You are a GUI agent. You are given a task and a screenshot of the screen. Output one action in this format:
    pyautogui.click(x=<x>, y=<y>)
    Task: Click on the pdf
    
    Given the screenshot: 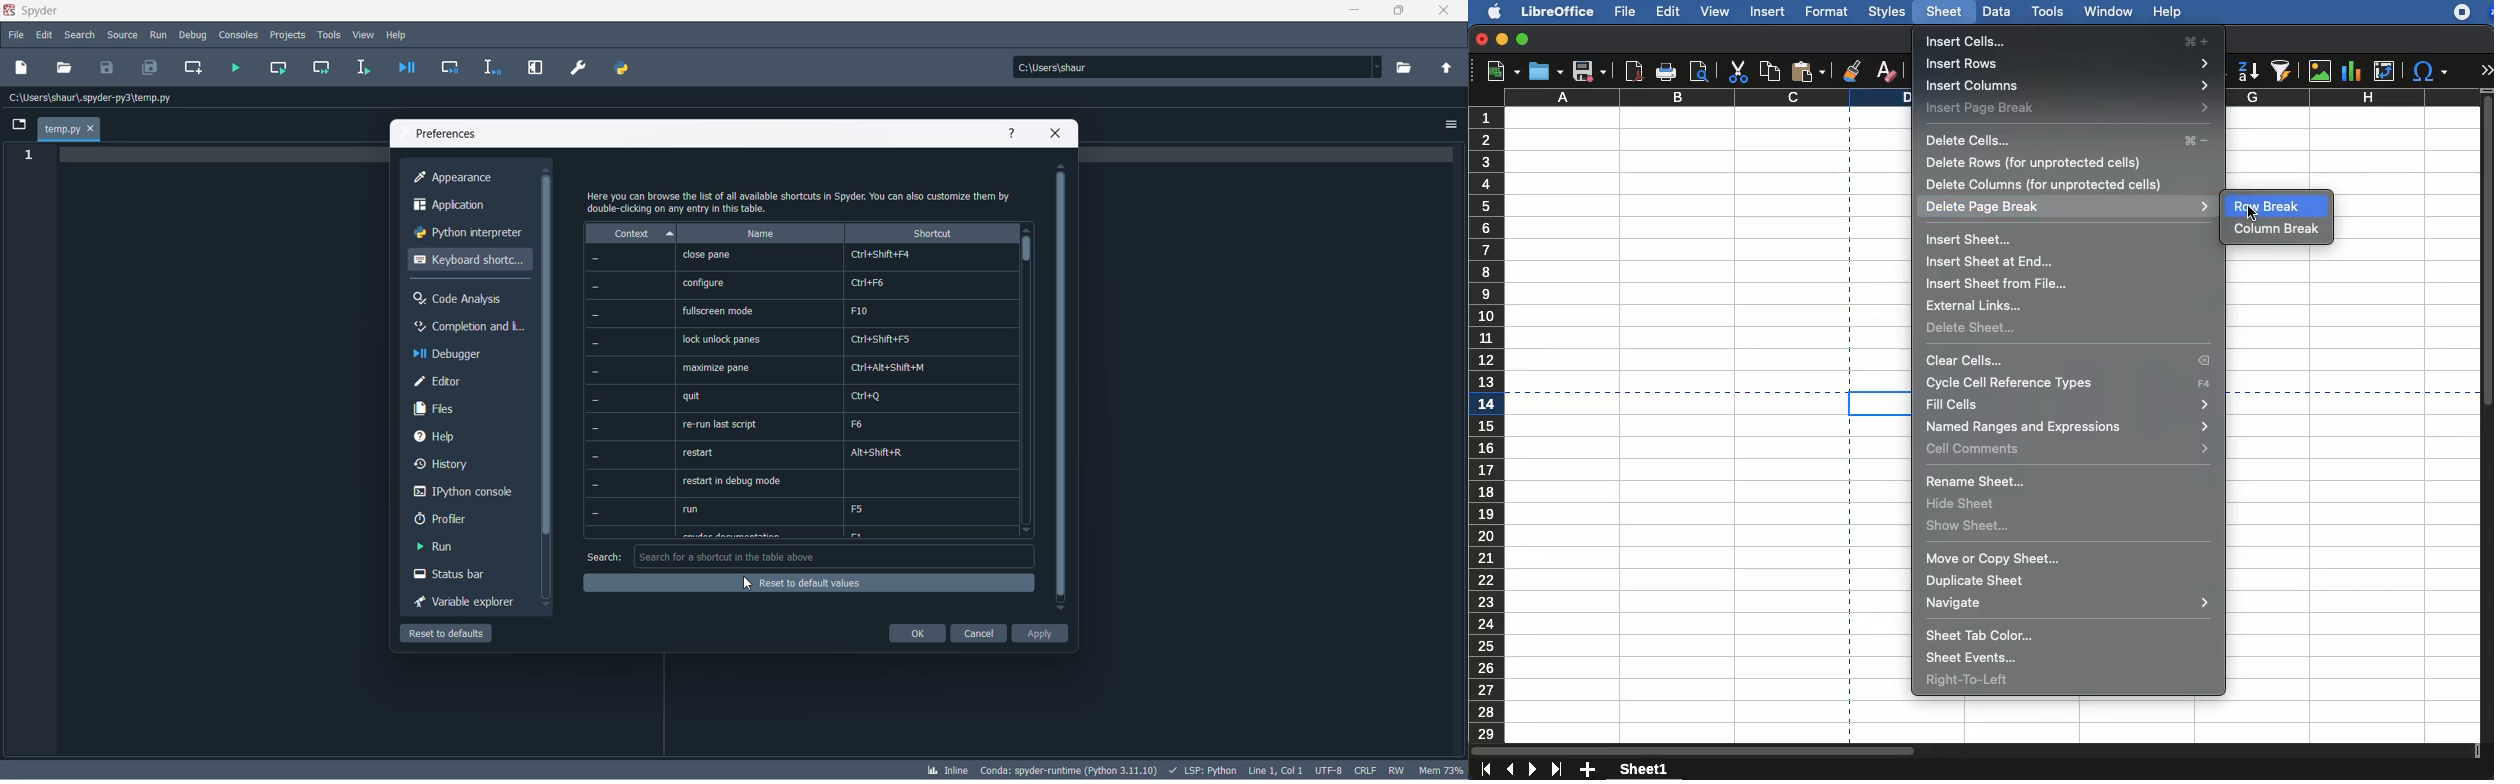 What is the action you would take?
    pyautogui.click(x=1634, y=71)
    